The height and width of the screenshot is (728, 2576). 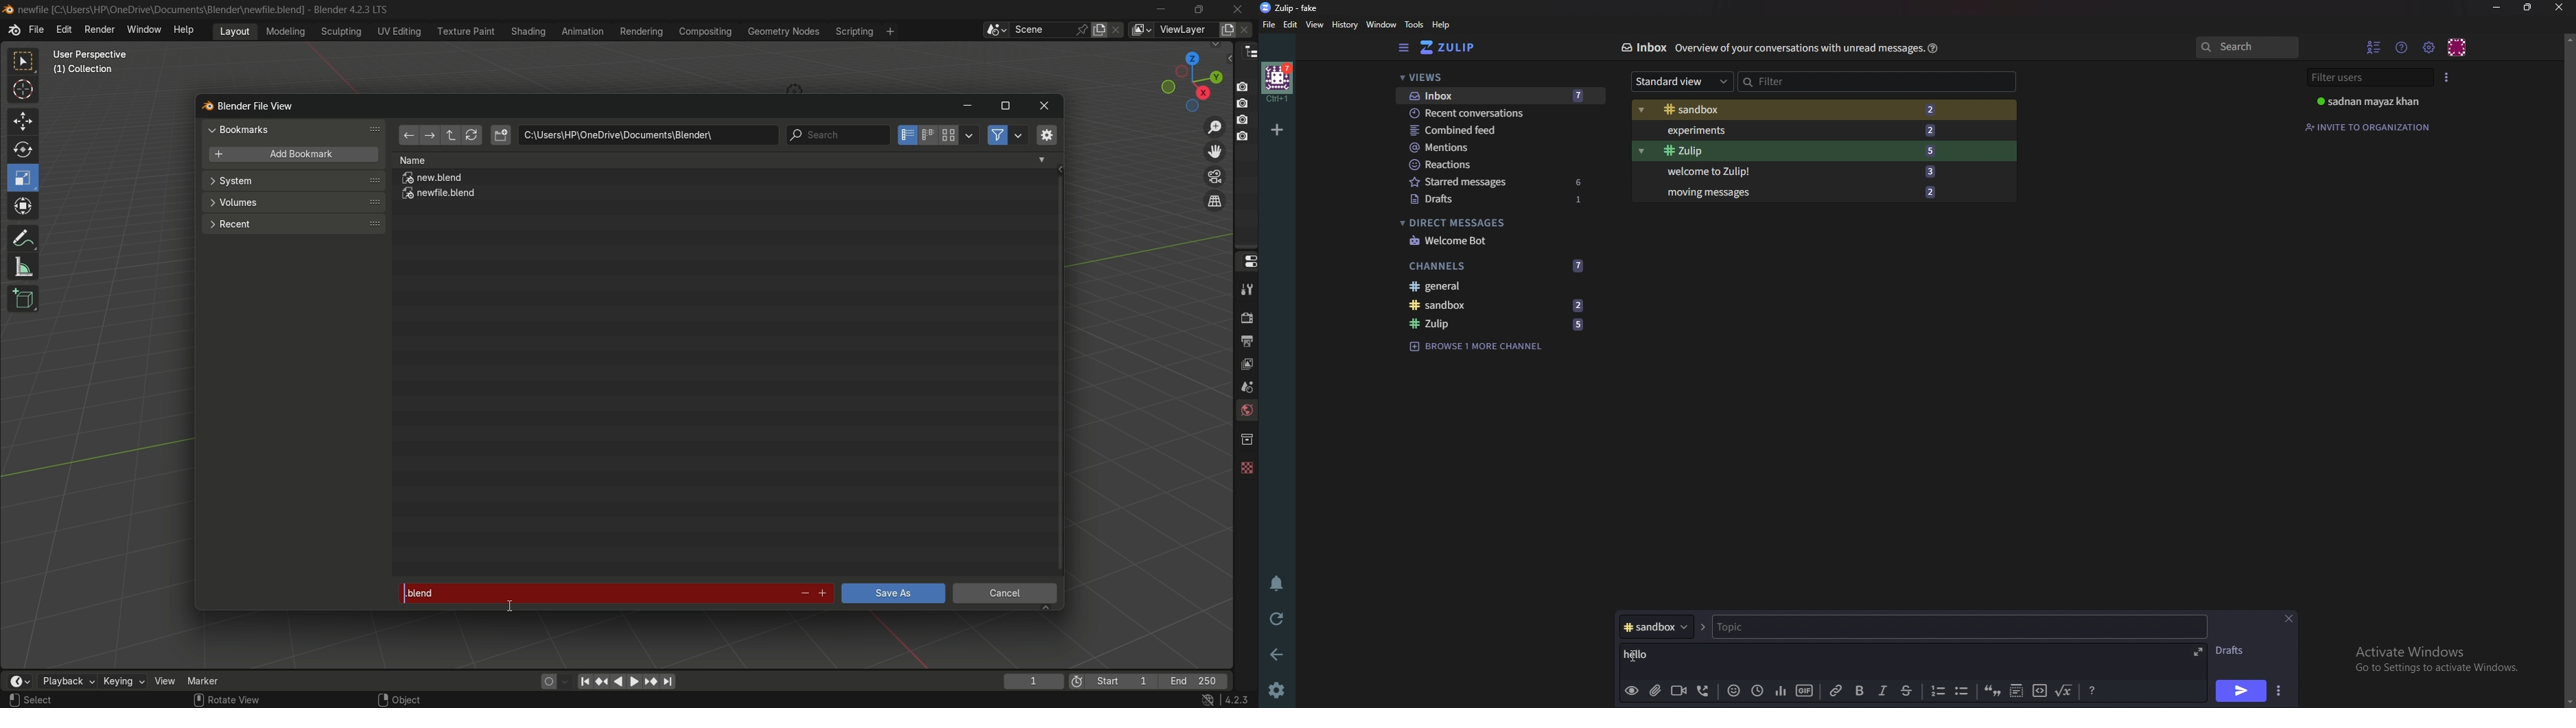 I want to click on home, so click(x=1277, y=82).